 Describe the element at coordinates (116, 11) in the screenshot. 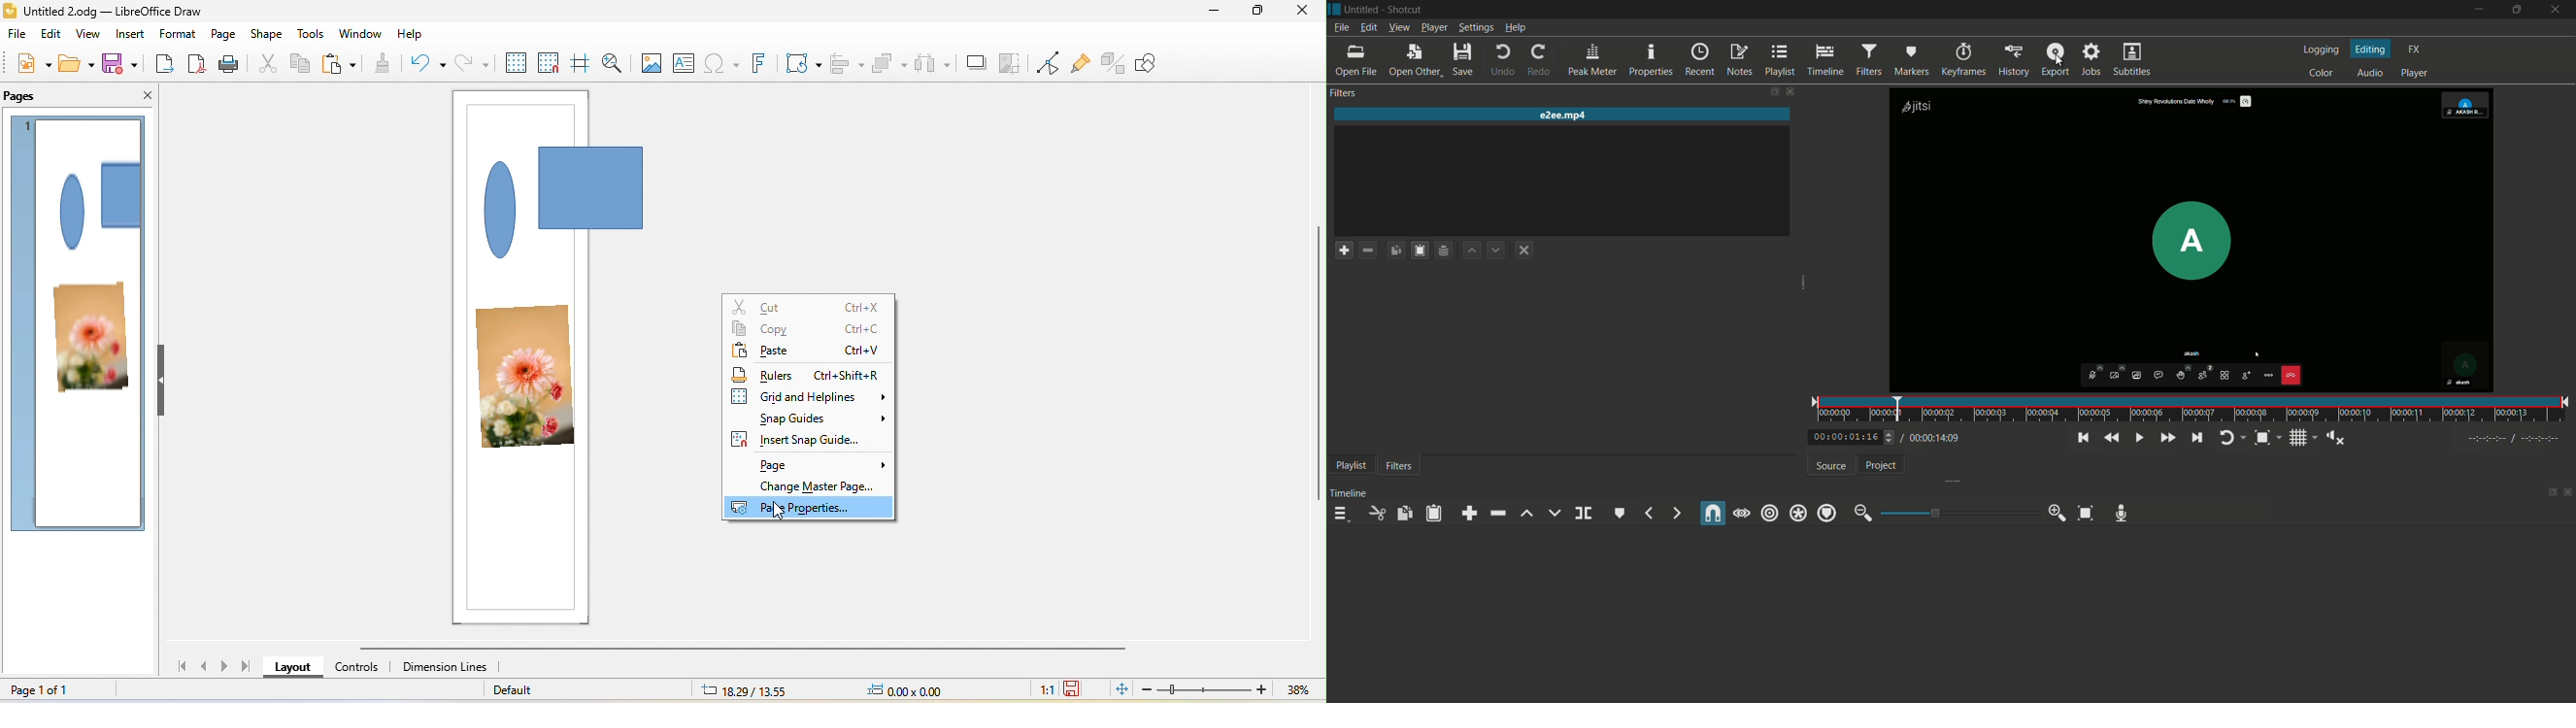

I see `Untitled 2.odg - LibreOffice Draw` at that location.